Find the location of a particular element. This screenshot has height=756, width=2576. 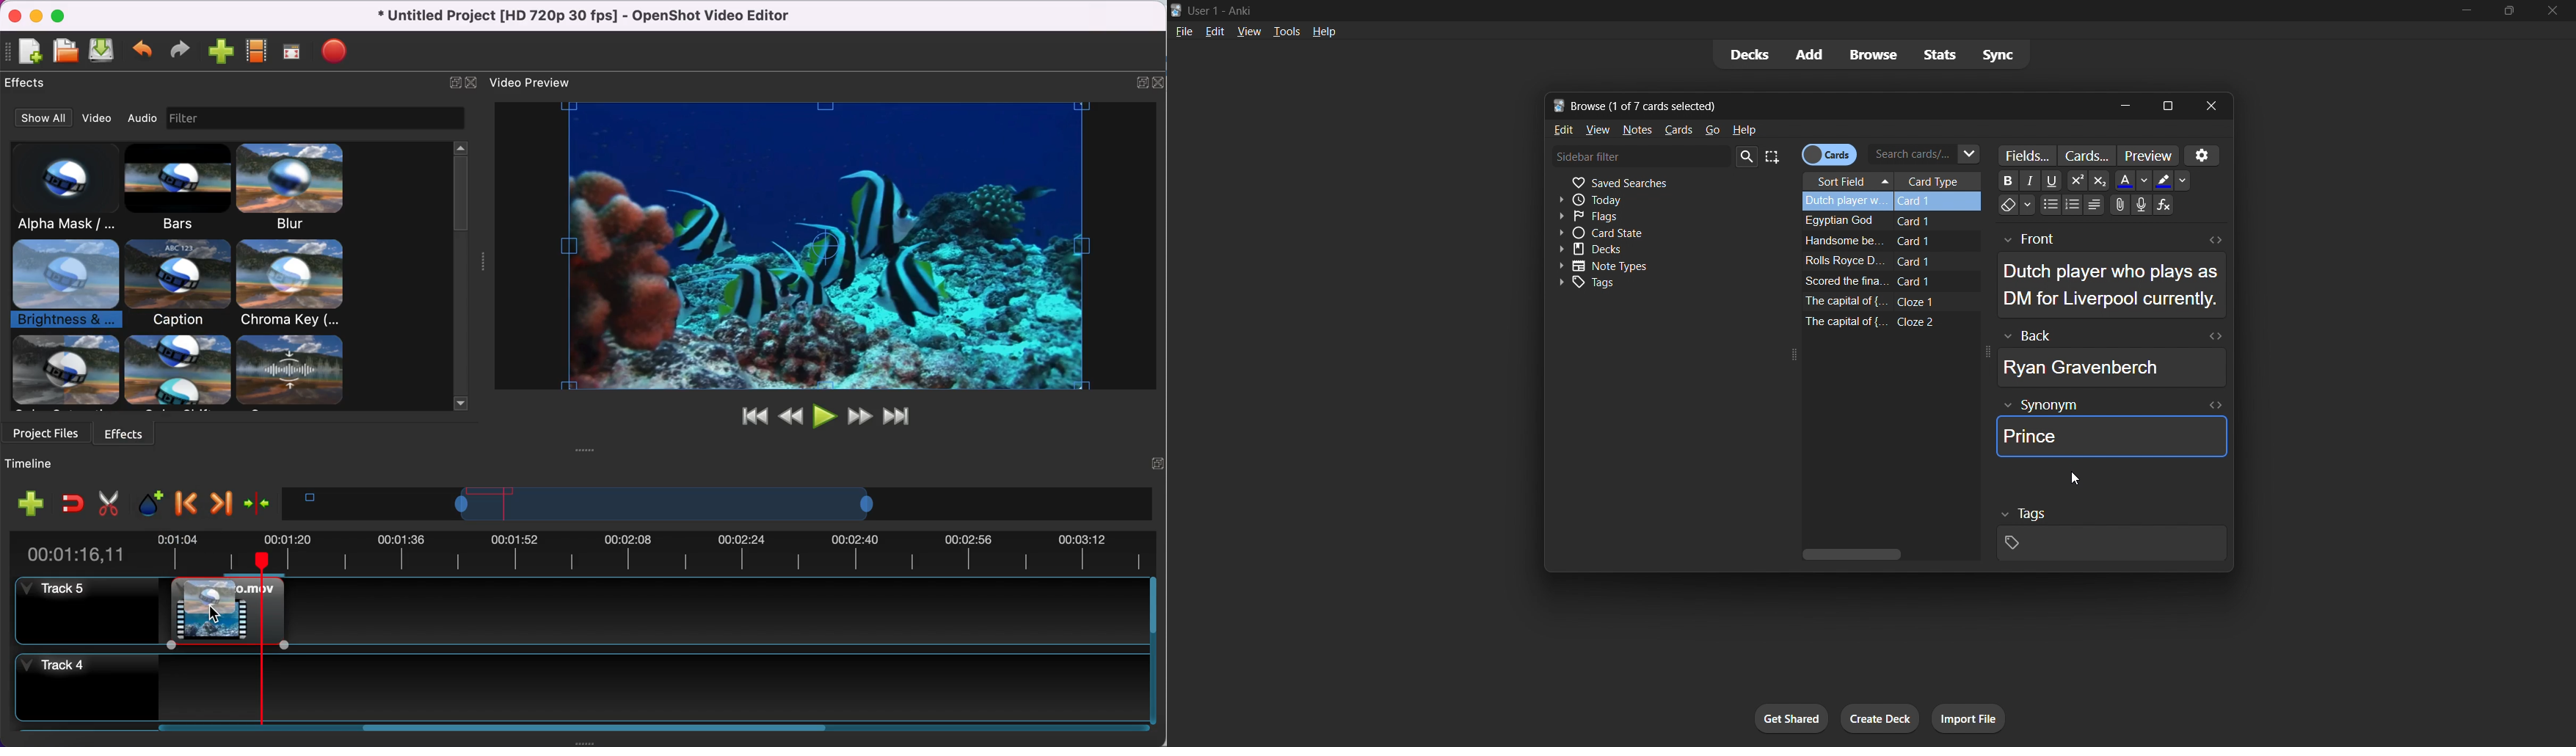

next marker is located at coordinates (220, 501).